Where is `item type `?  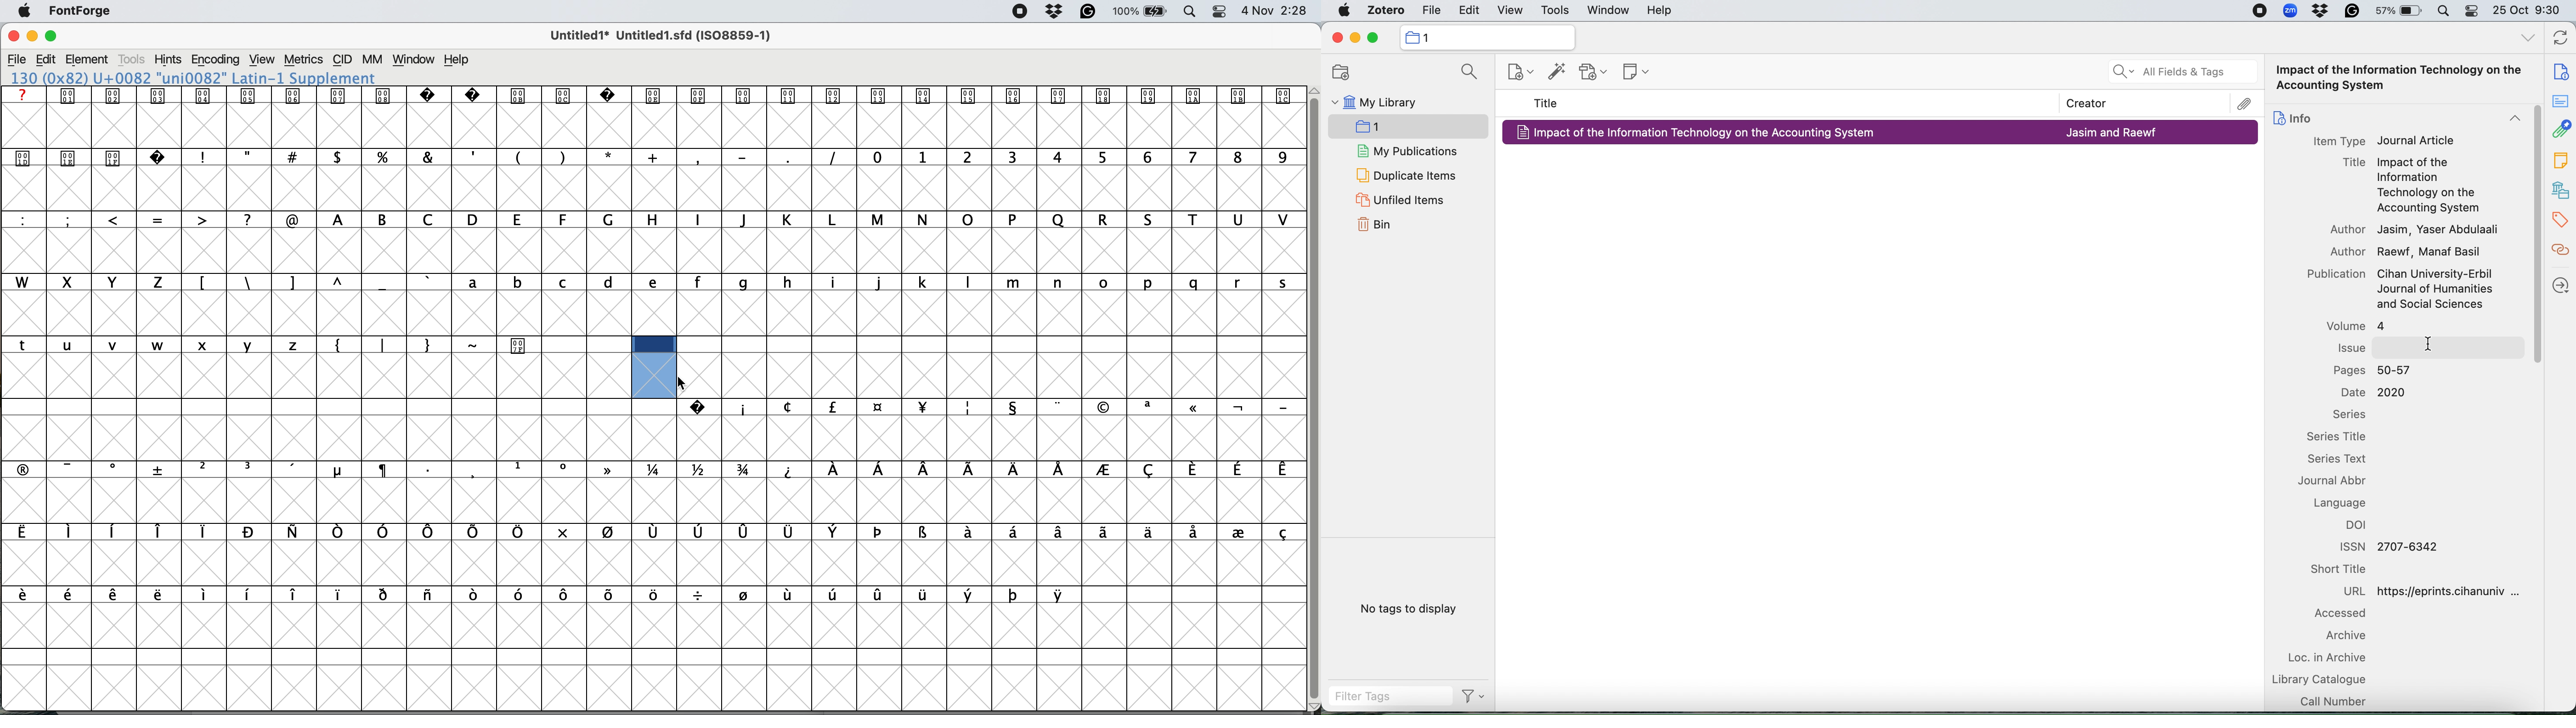
item type  is located at coordinates (2338, 140).